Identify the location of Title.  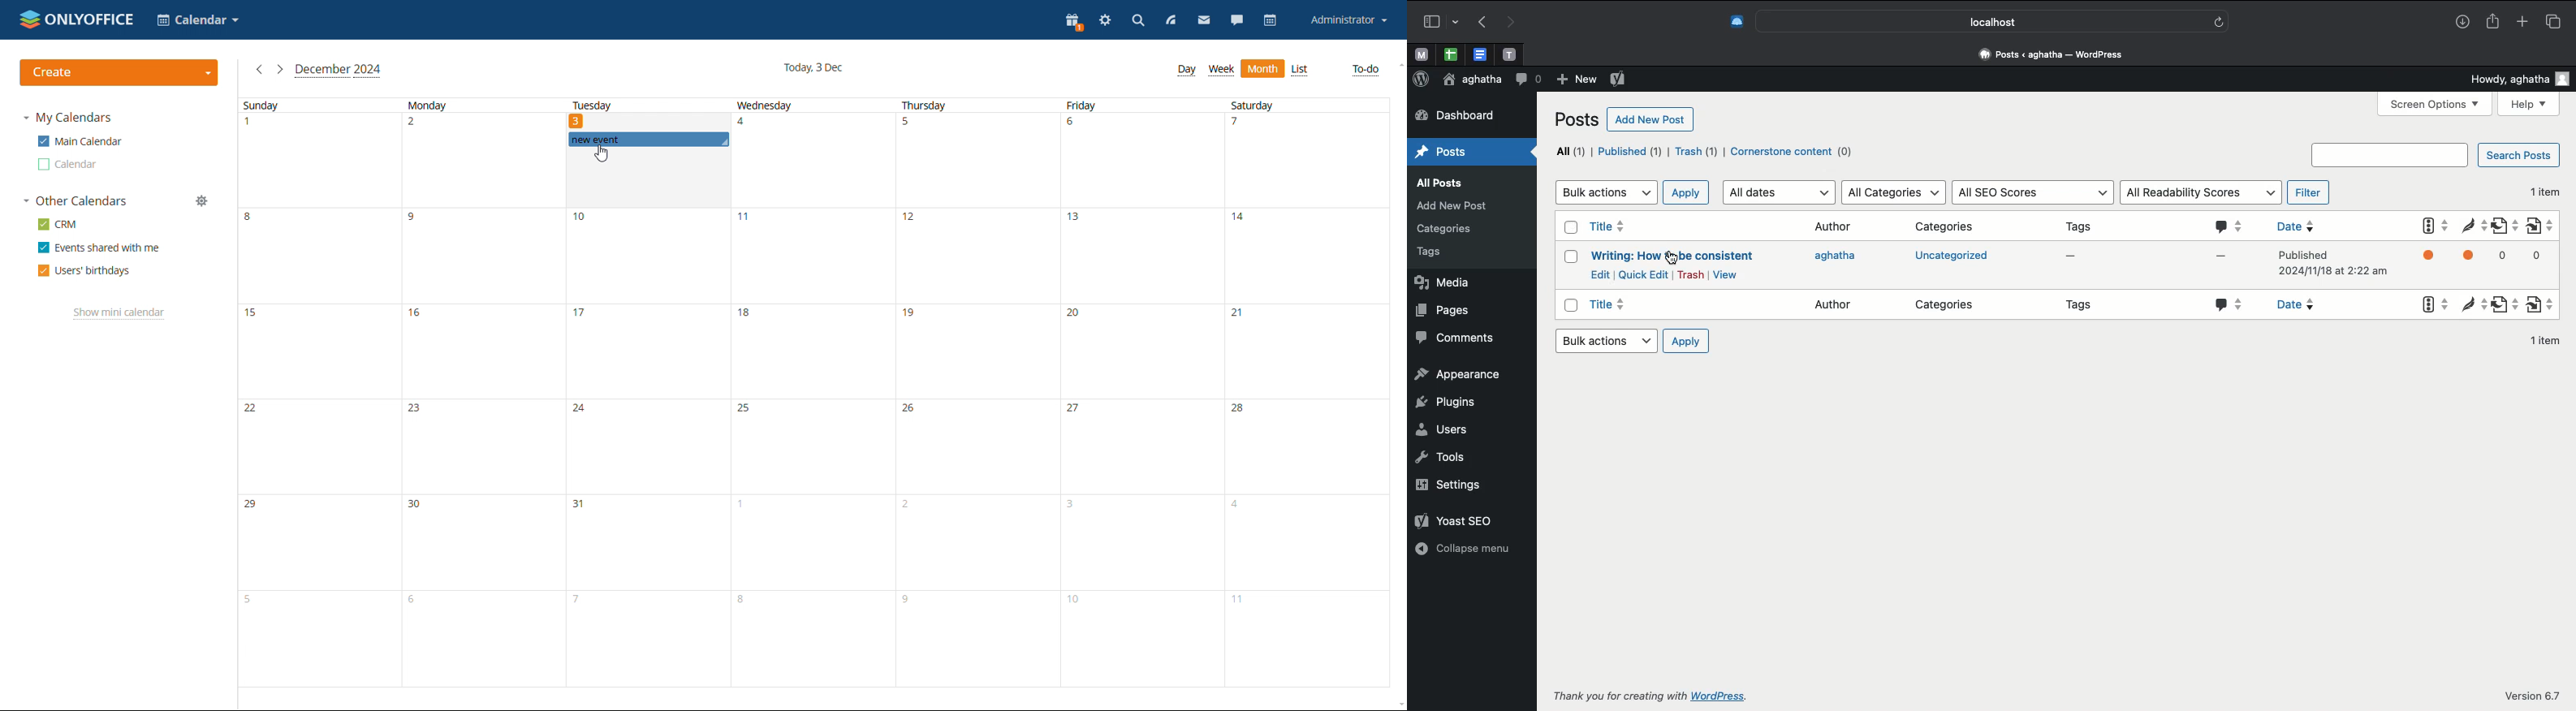
(1615, 307).